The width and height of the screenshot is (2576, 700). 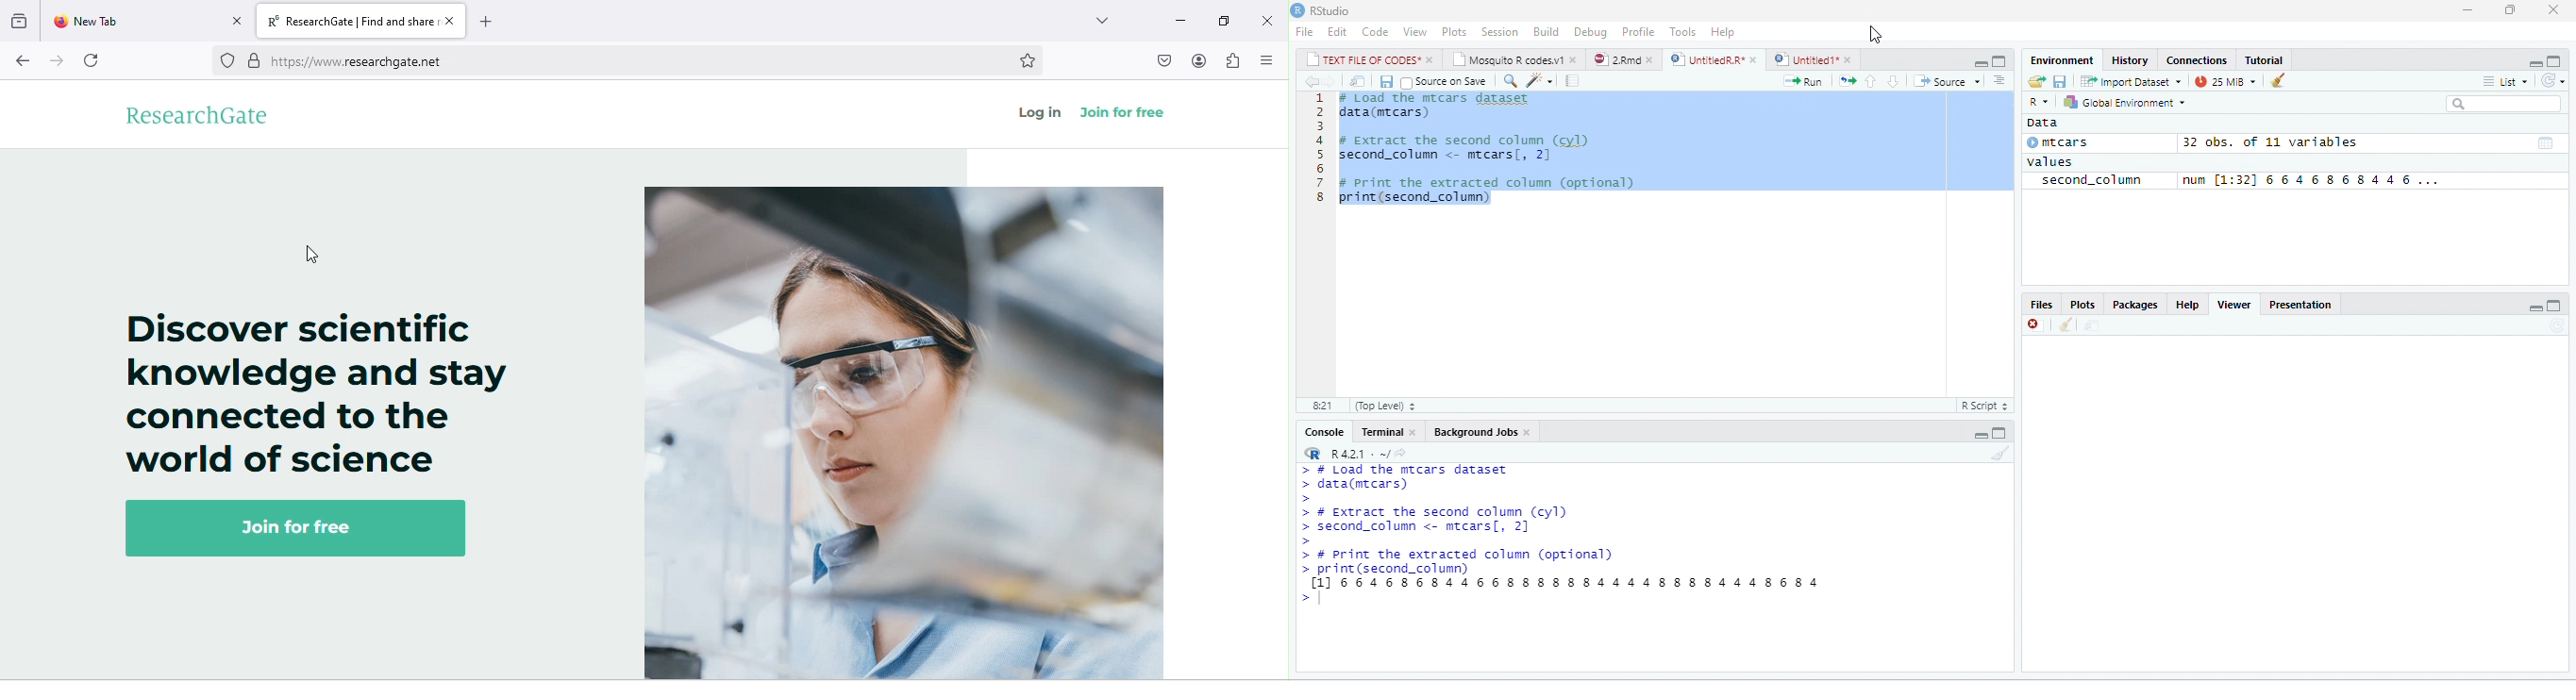 What do you see at coordinates (2546, 142) in the screenshot?
I see `dataset` at bounding box center [2546, 142].